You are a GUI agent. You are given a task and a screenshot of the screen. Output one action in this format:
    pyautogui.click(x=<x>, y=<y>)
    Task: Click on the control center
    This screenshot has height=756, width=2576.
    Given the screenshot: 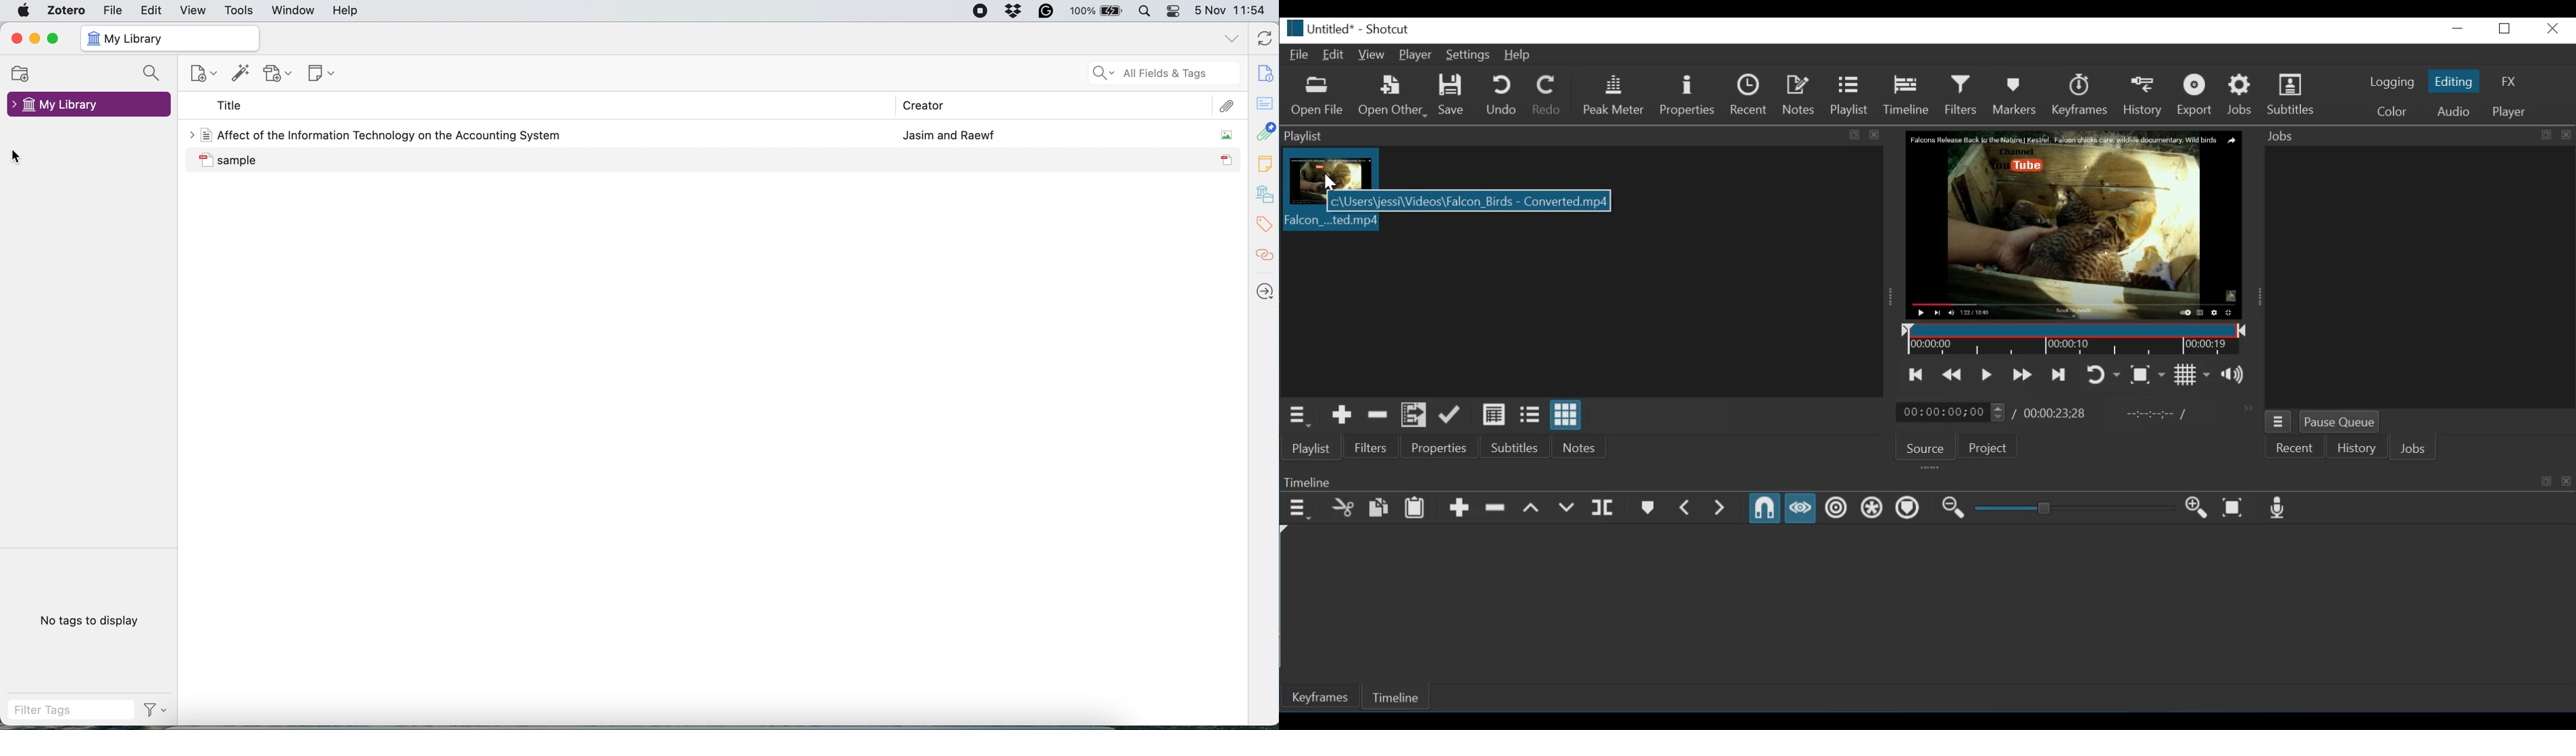 What is the action you would take?
    pyautogui.click(x=1177, y=14)
    